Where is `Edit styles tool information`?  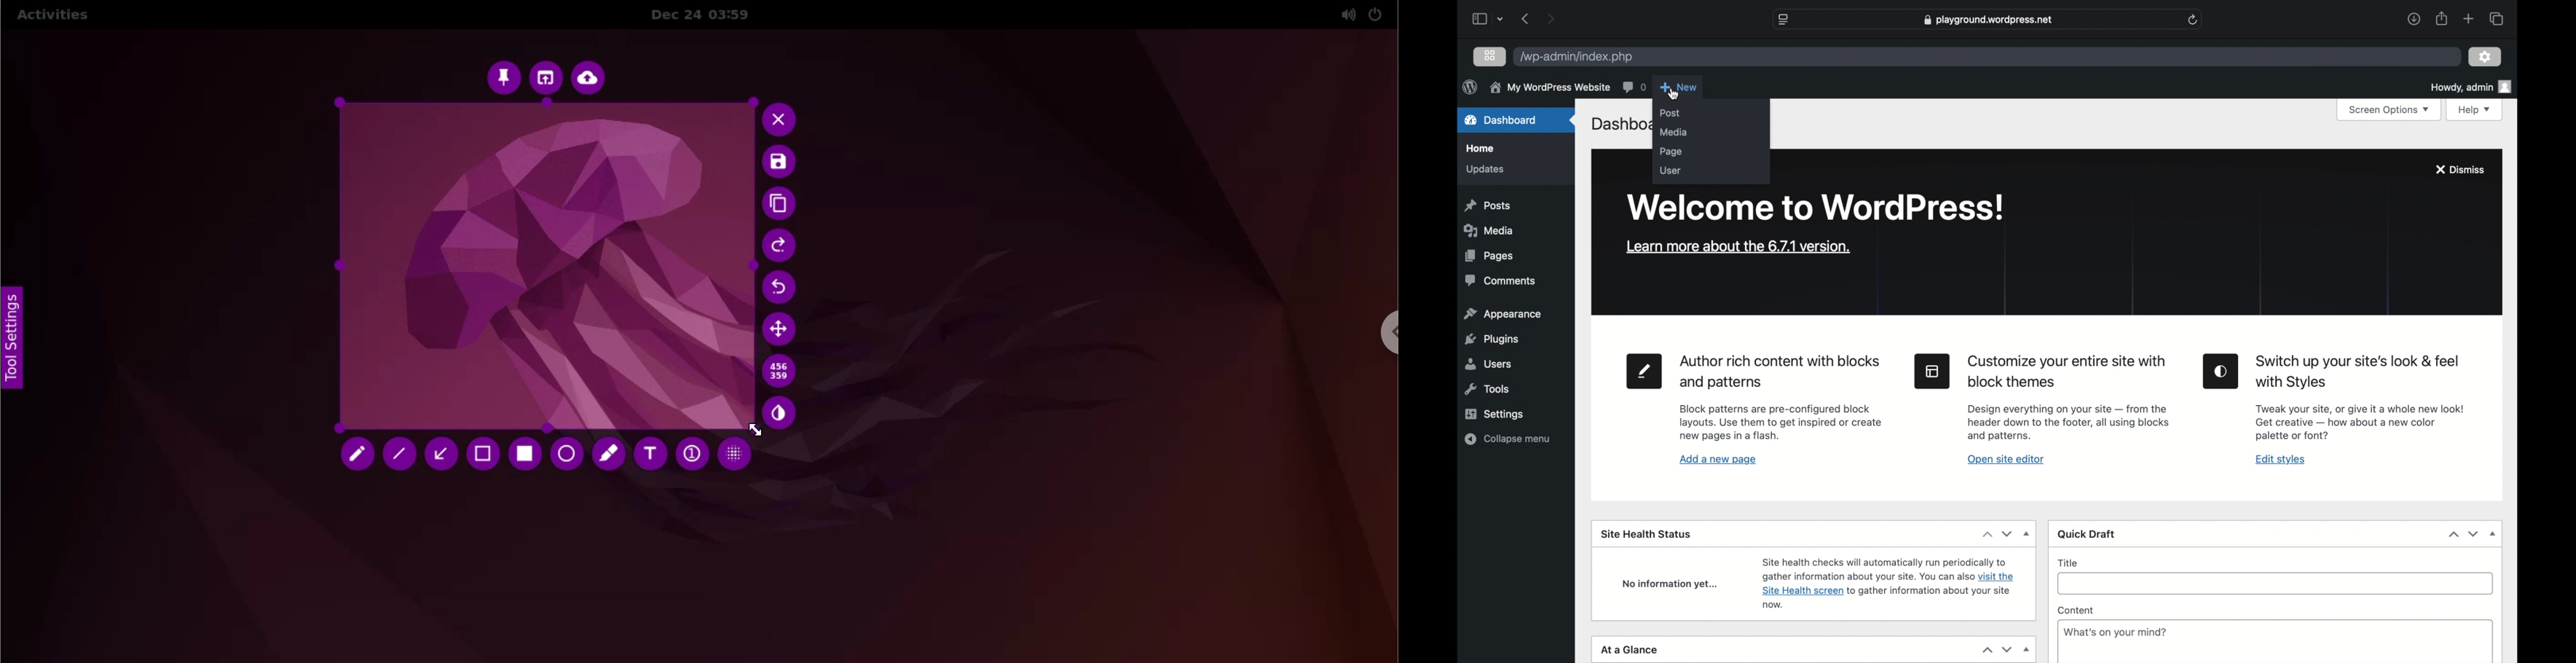 Edit styles tool information is located at coordinates (2360, 422).